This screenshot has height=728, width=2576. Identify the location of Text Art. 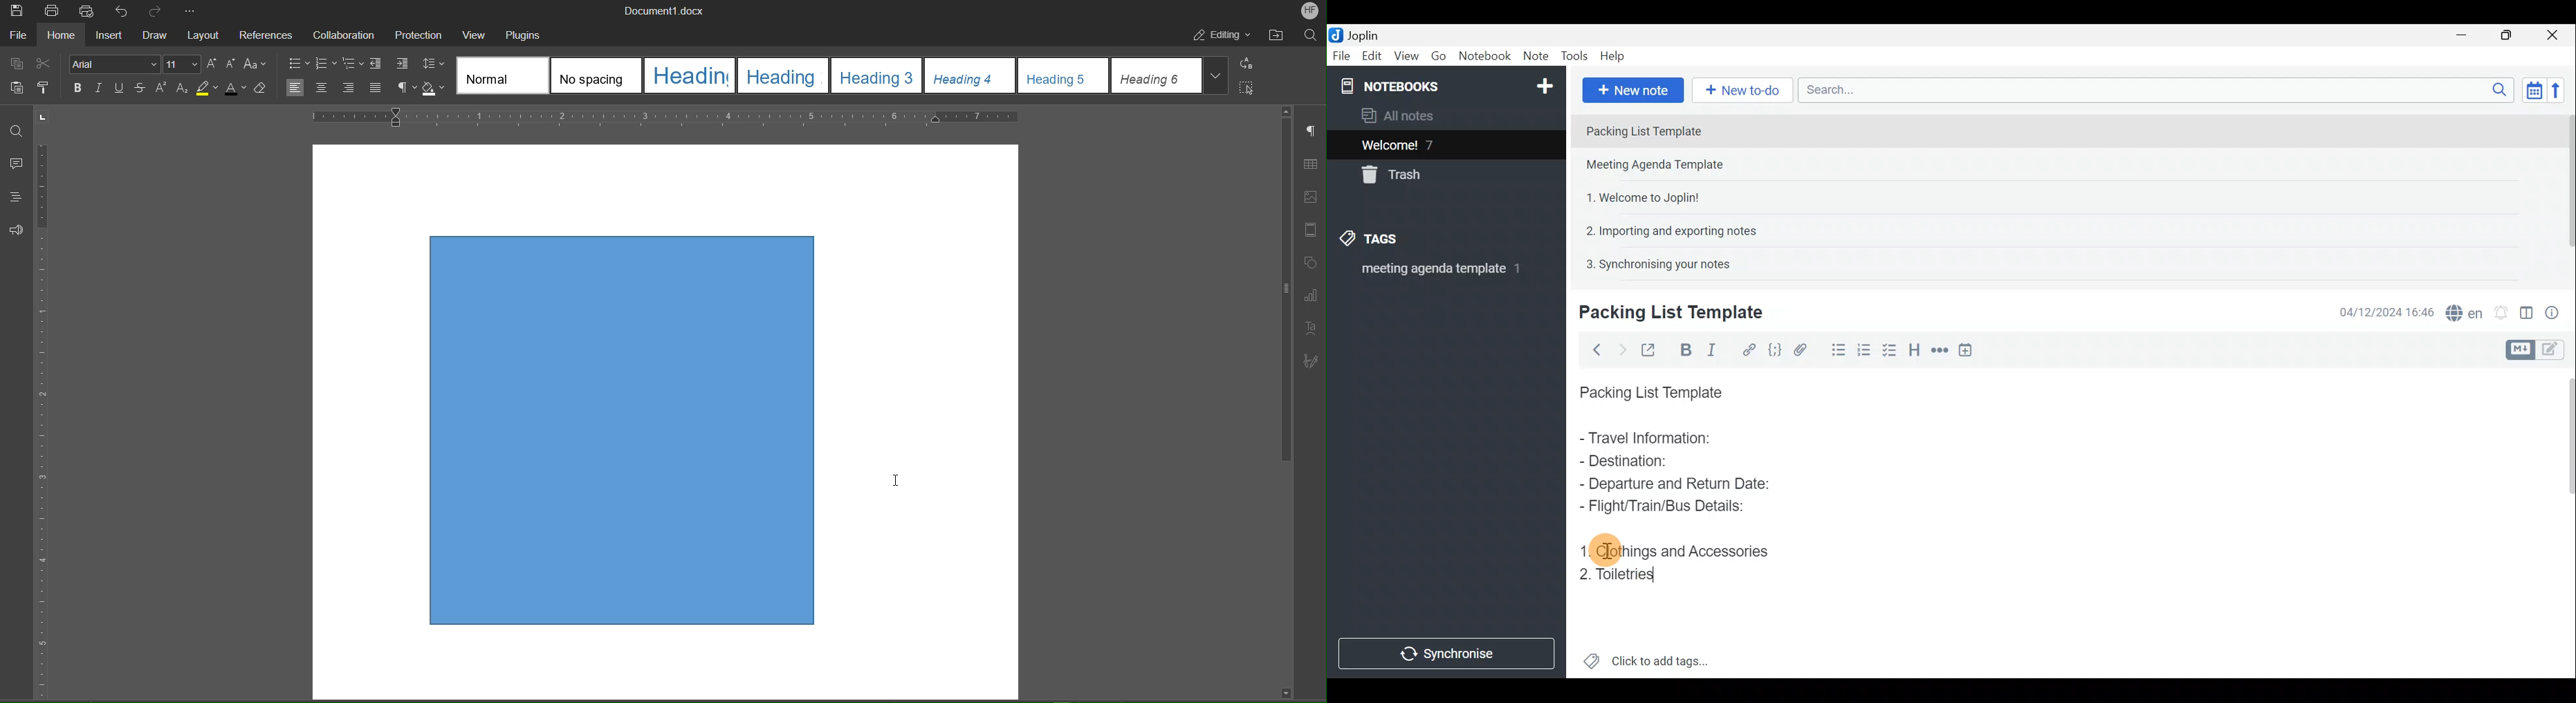
(1313, 326).